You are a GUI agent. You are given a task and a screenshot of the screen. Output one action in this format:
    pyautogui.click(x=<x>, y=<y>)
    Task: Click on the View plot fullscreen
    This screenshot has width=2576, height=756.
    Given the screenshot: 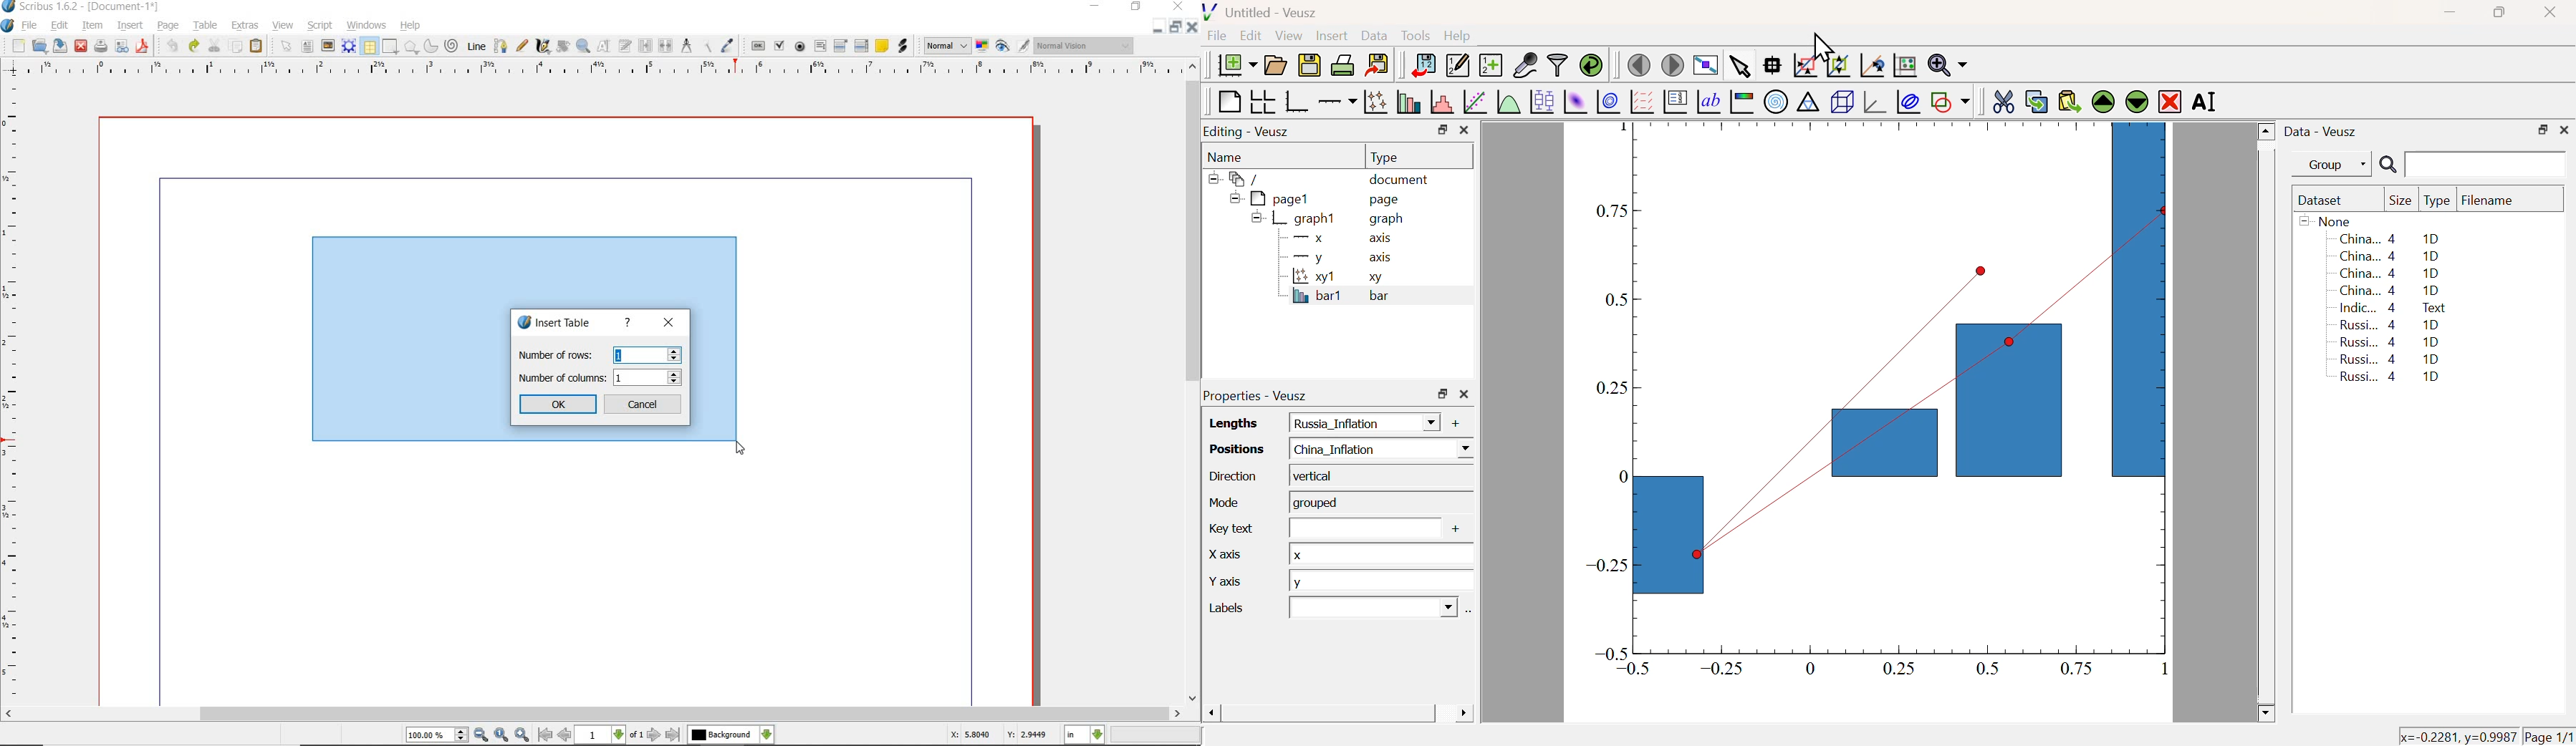 What is the action you would take?
    pyautogui.click(x=1703, y=67)
    